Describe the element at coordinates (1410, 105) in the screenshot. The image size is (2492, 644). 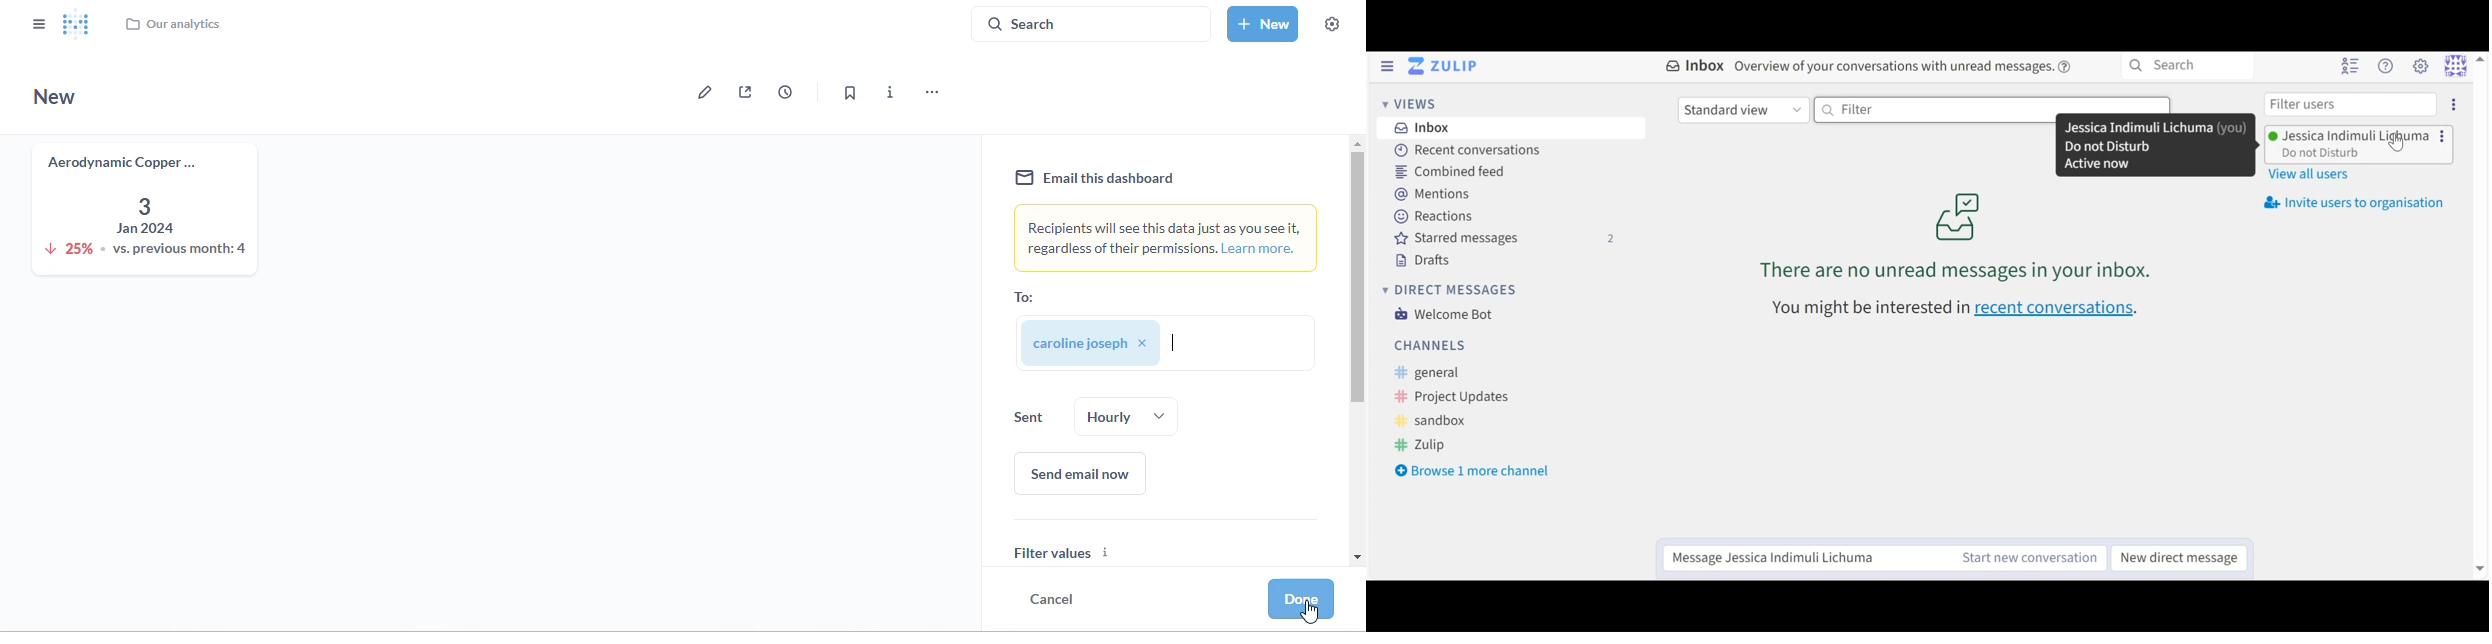
I see `Views` at that location.